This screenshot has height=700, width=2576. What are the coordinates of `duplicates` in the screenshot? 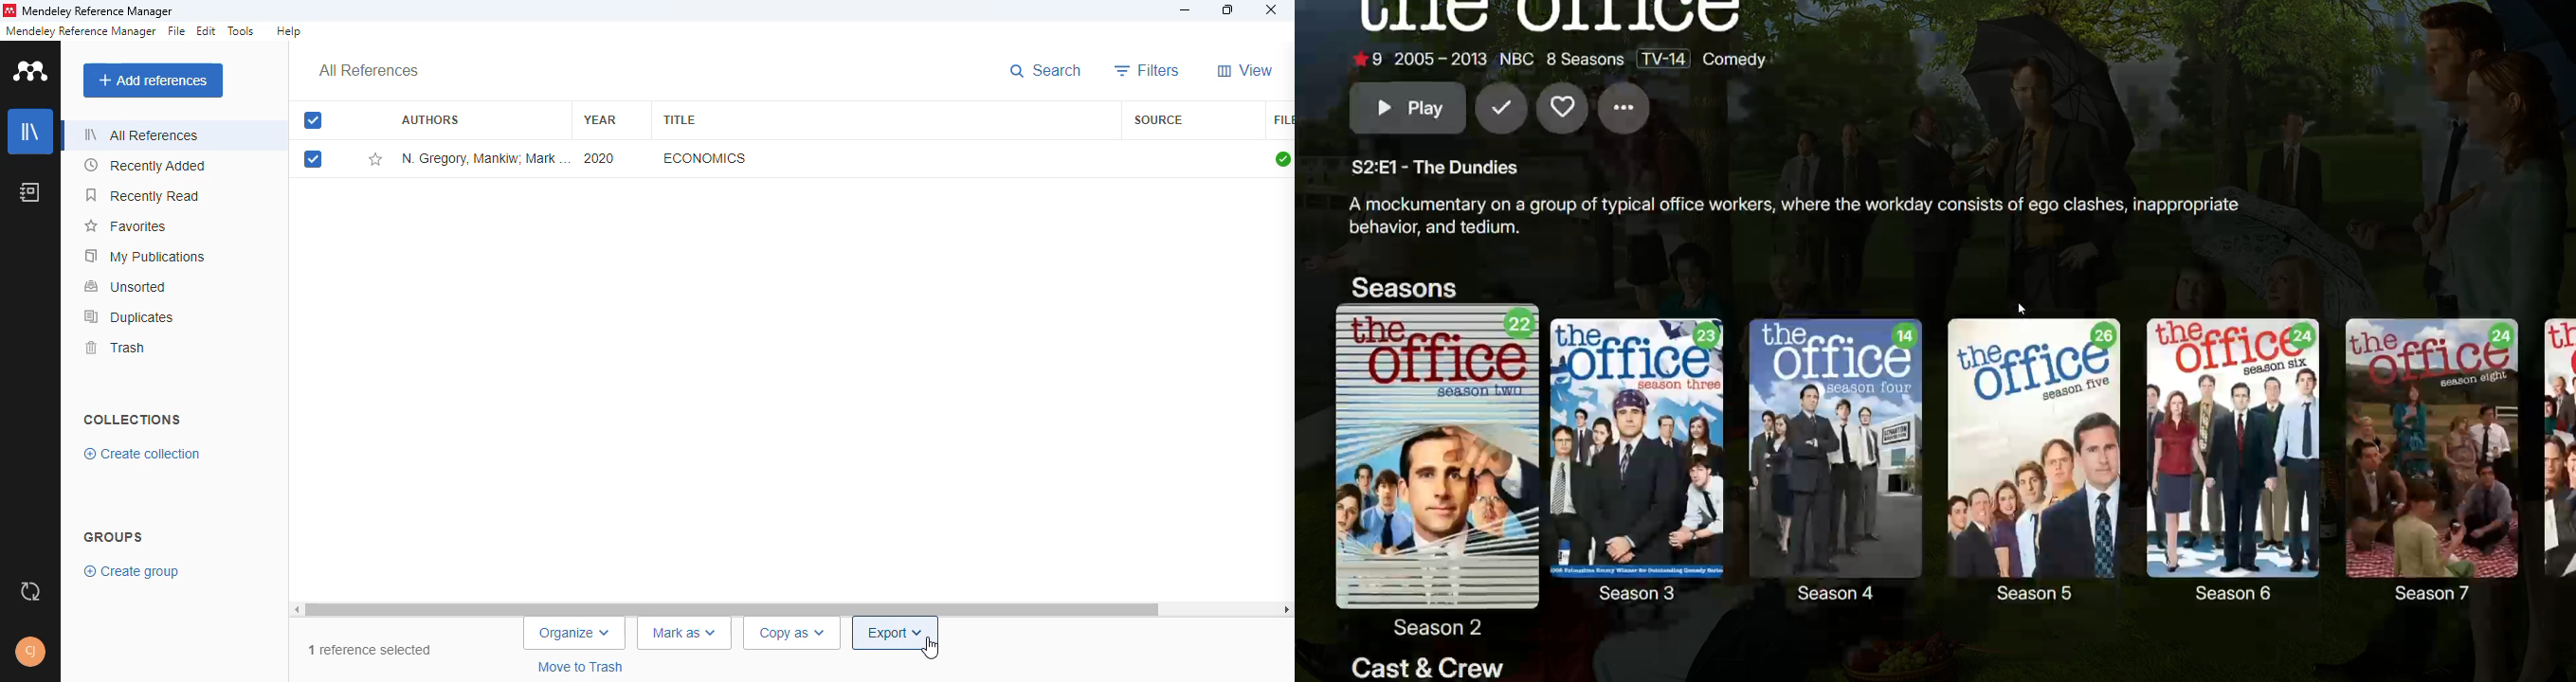 It's located at (130, 317).